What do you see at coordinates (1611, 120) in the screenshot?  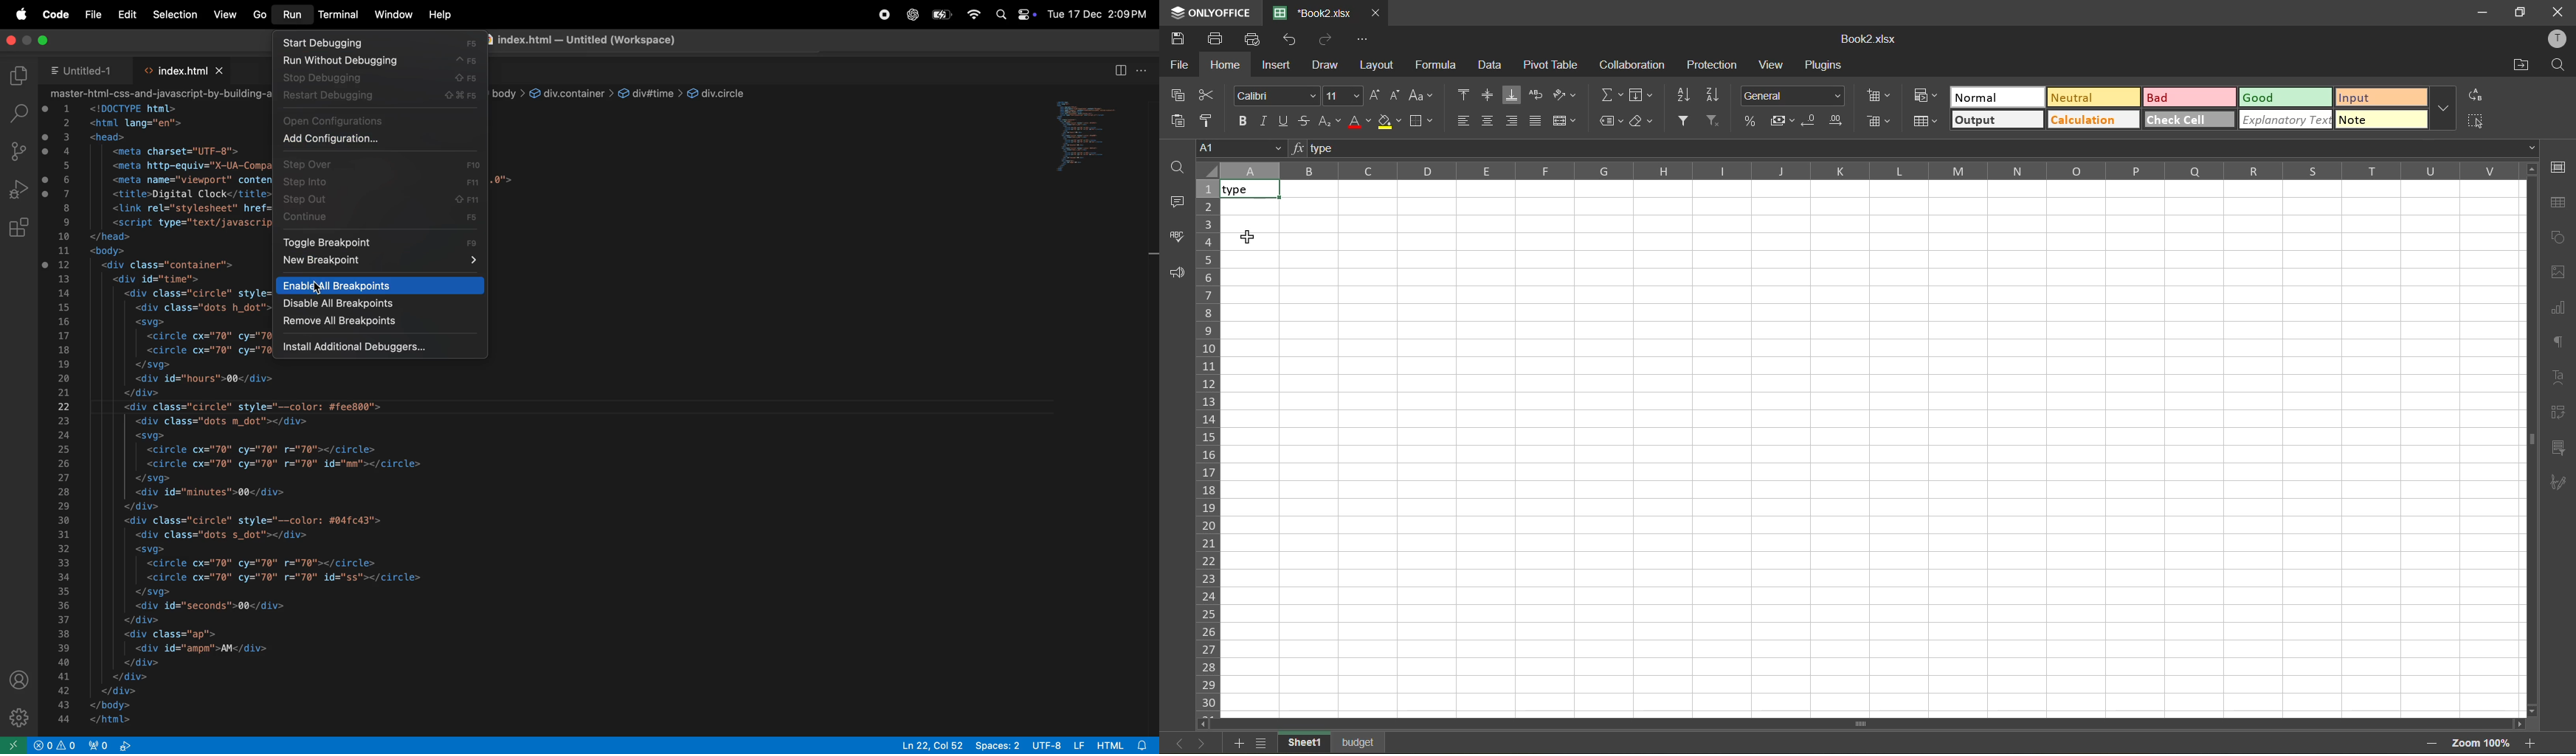 I see `named ranges` at bounding box center [1611, 120].